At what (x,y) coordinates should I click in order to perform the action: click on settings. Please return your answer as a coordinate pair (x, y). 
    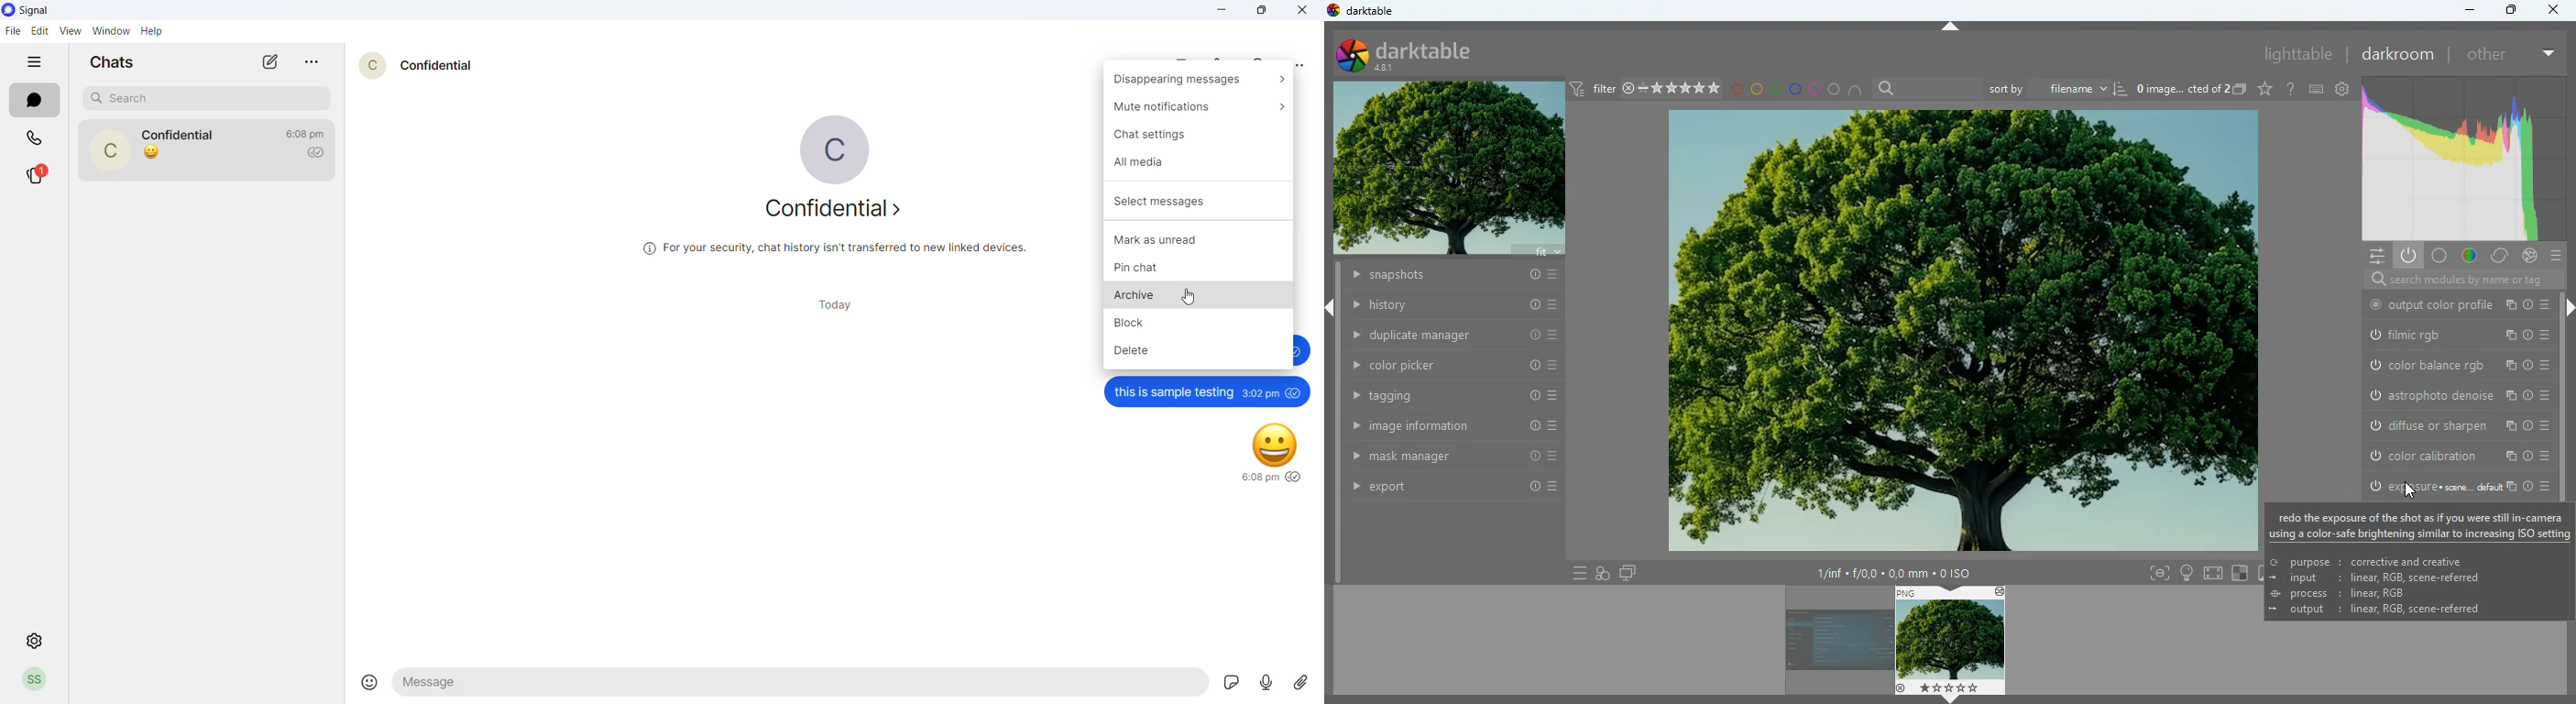
    Looking at the image, I should click on (2375, 256).